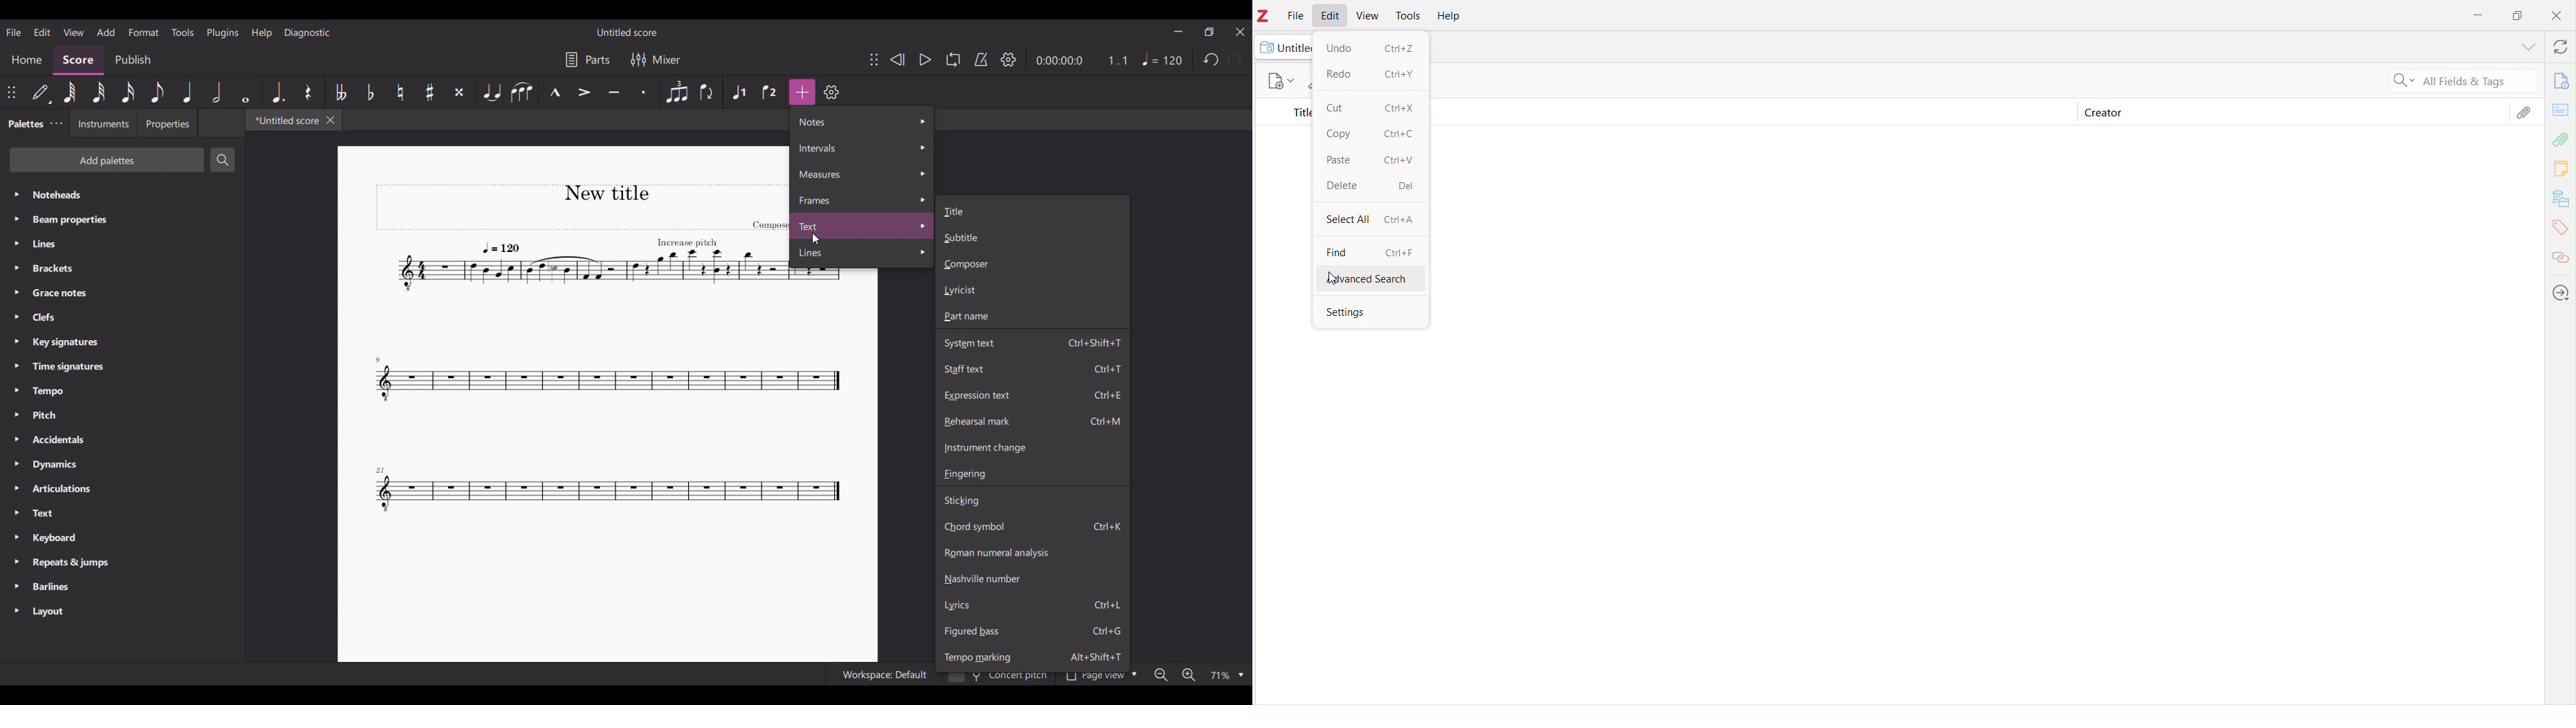 The width and height of the screenshot is (2576, 728). What do you see at coordinates (122, 415) in the screenshot?
I see `Pitch` at bounding box center [122, 415].